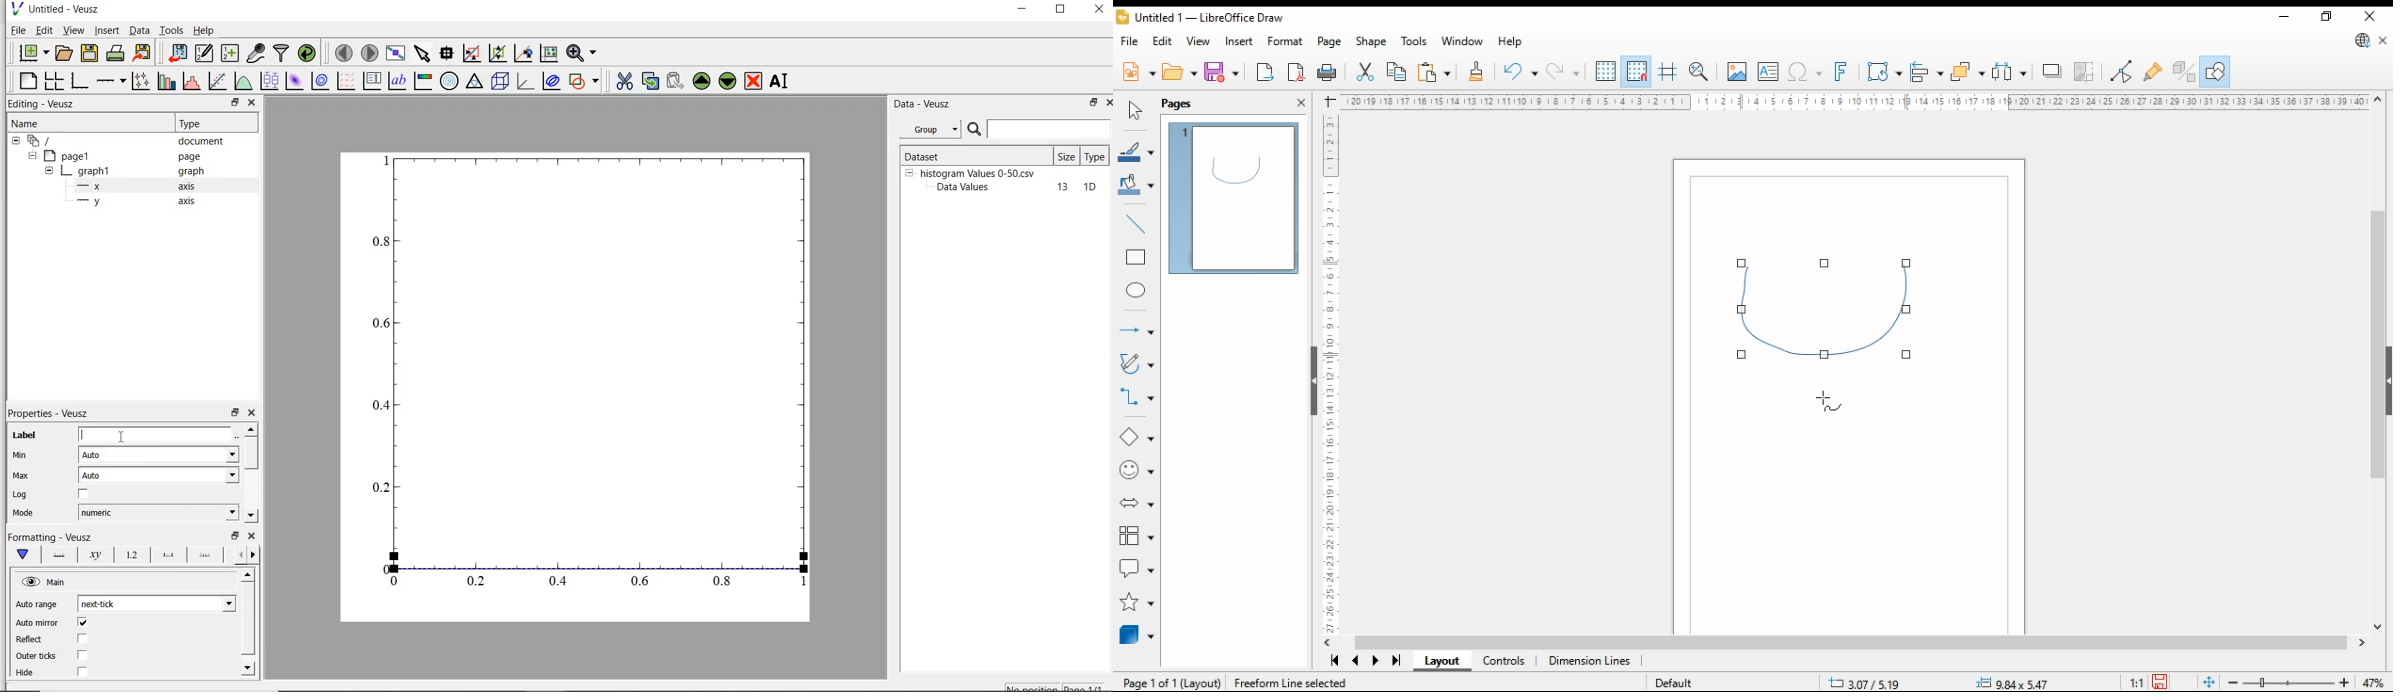 The image size is (2408, 700). I want to click on scroll bar, so click(2378, 361).